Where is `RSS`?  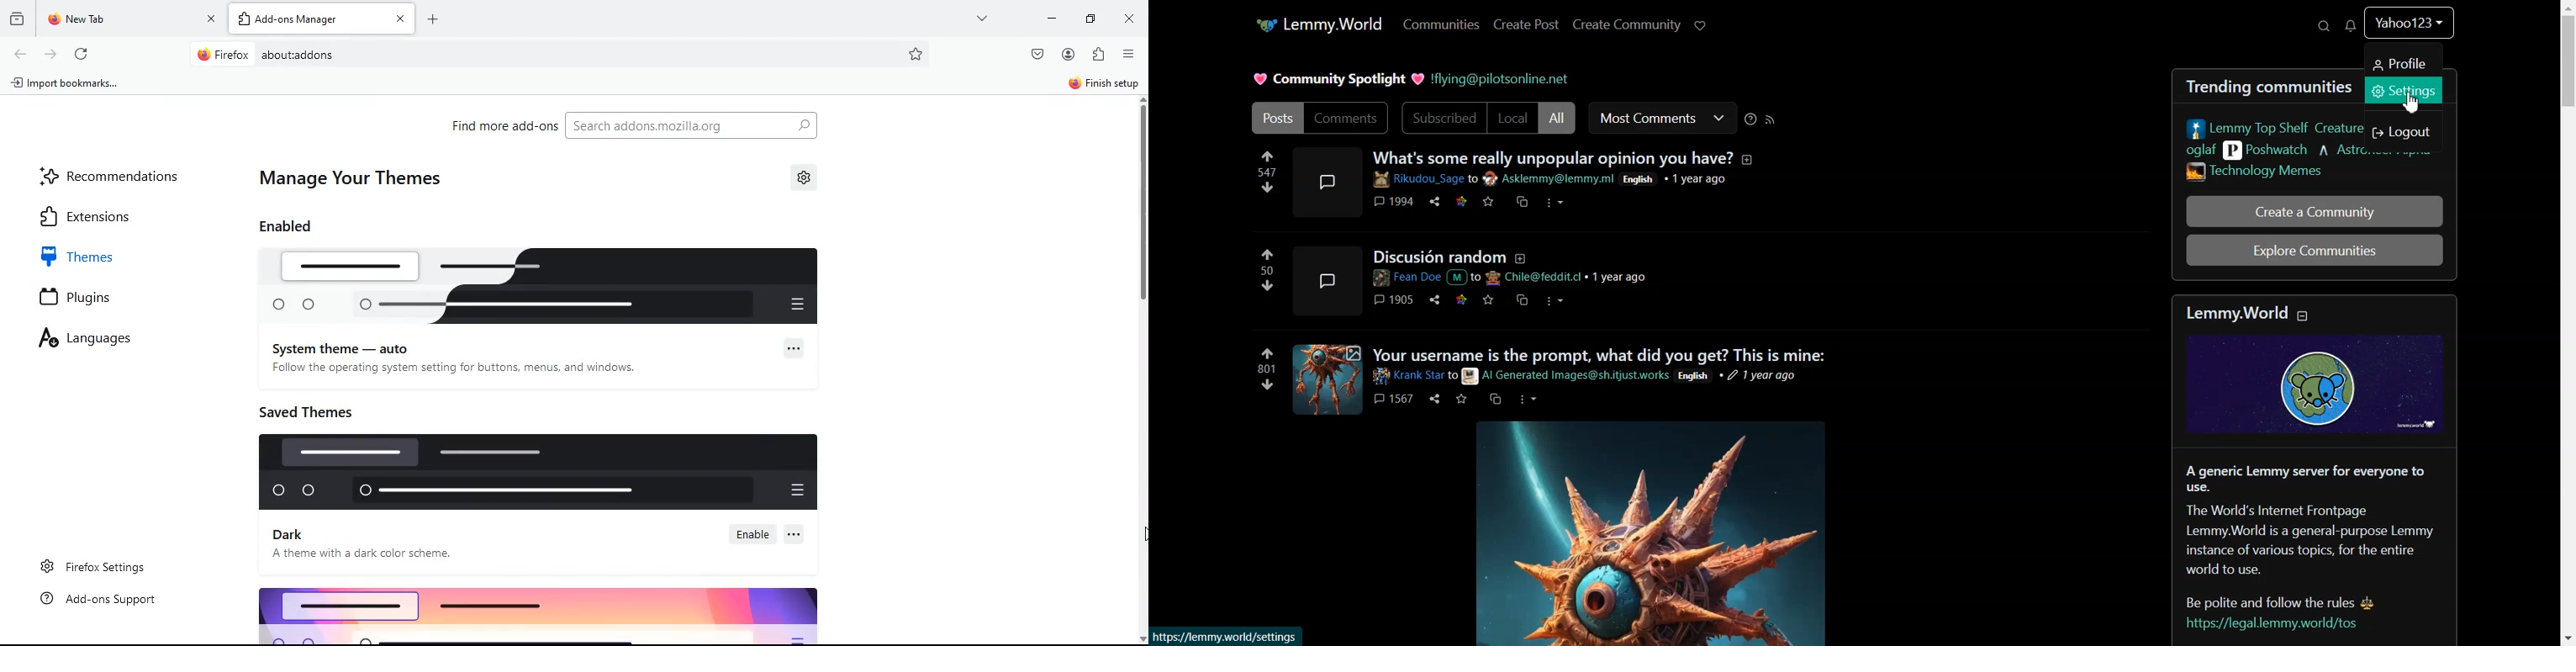 RSS is located at coordinates (1770, 121).